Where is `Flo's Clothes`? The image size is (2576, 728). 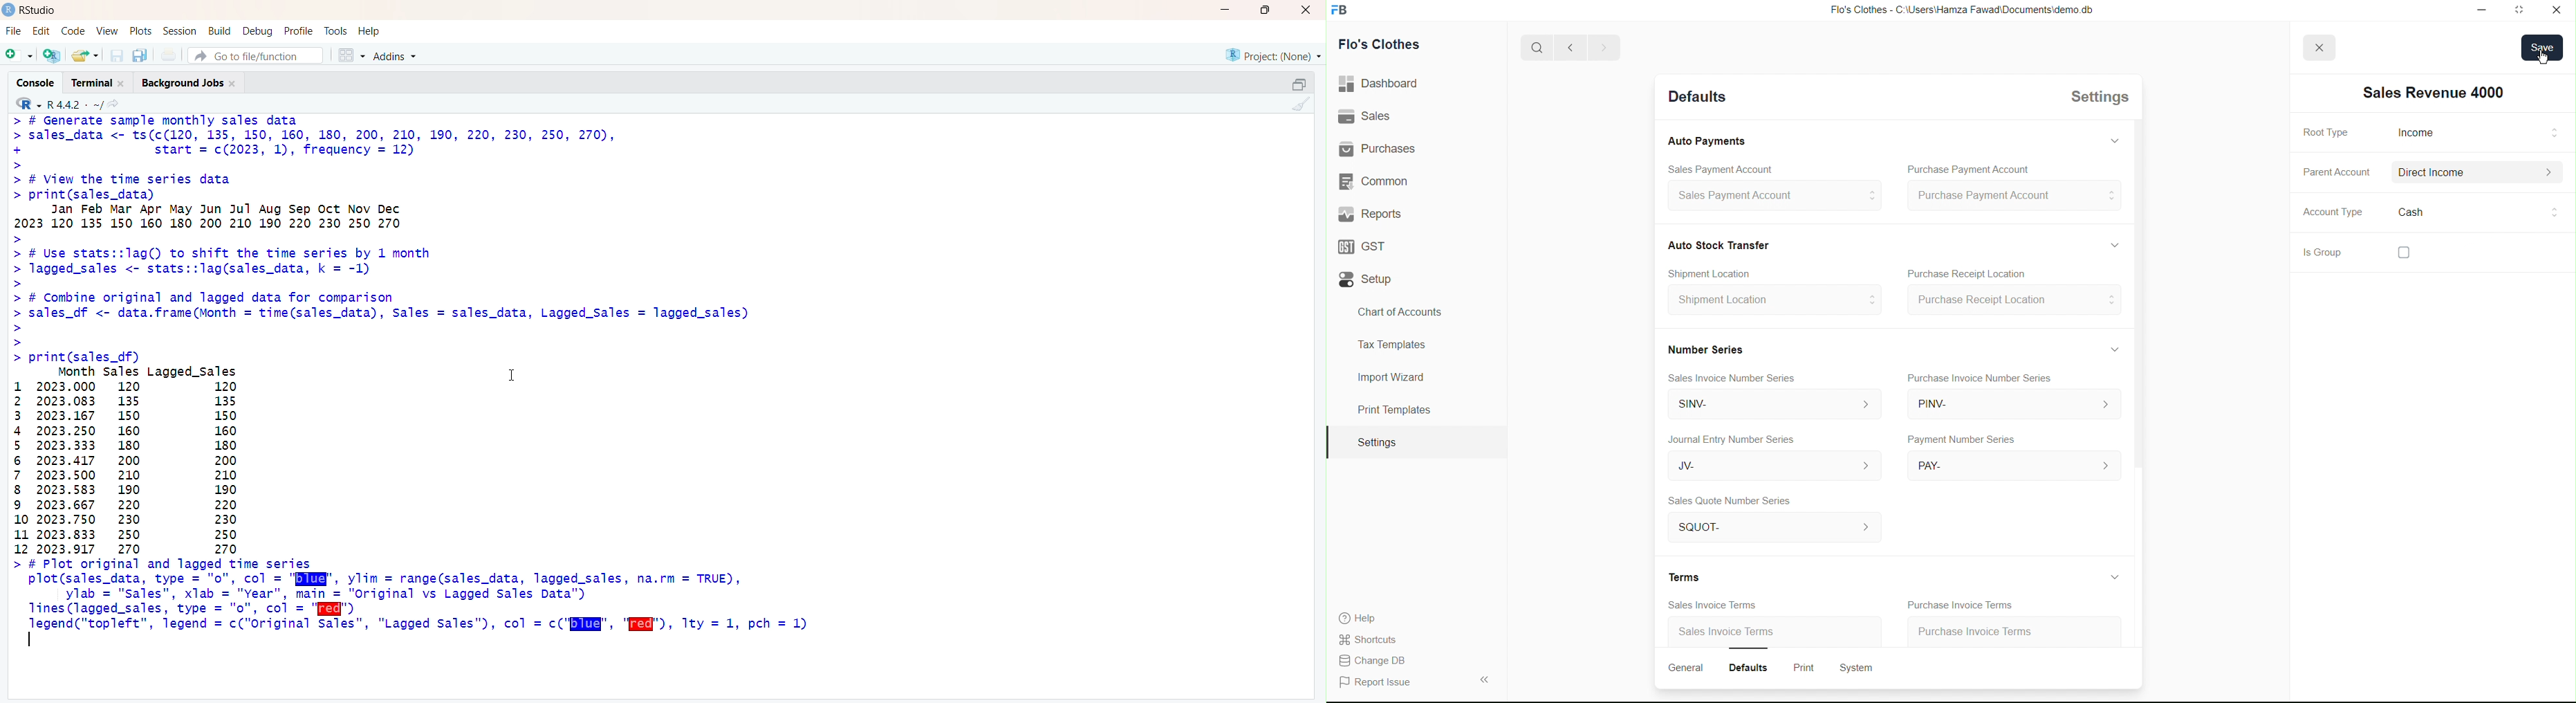
Flo's Clothes is located at coordinates (1385, 46).